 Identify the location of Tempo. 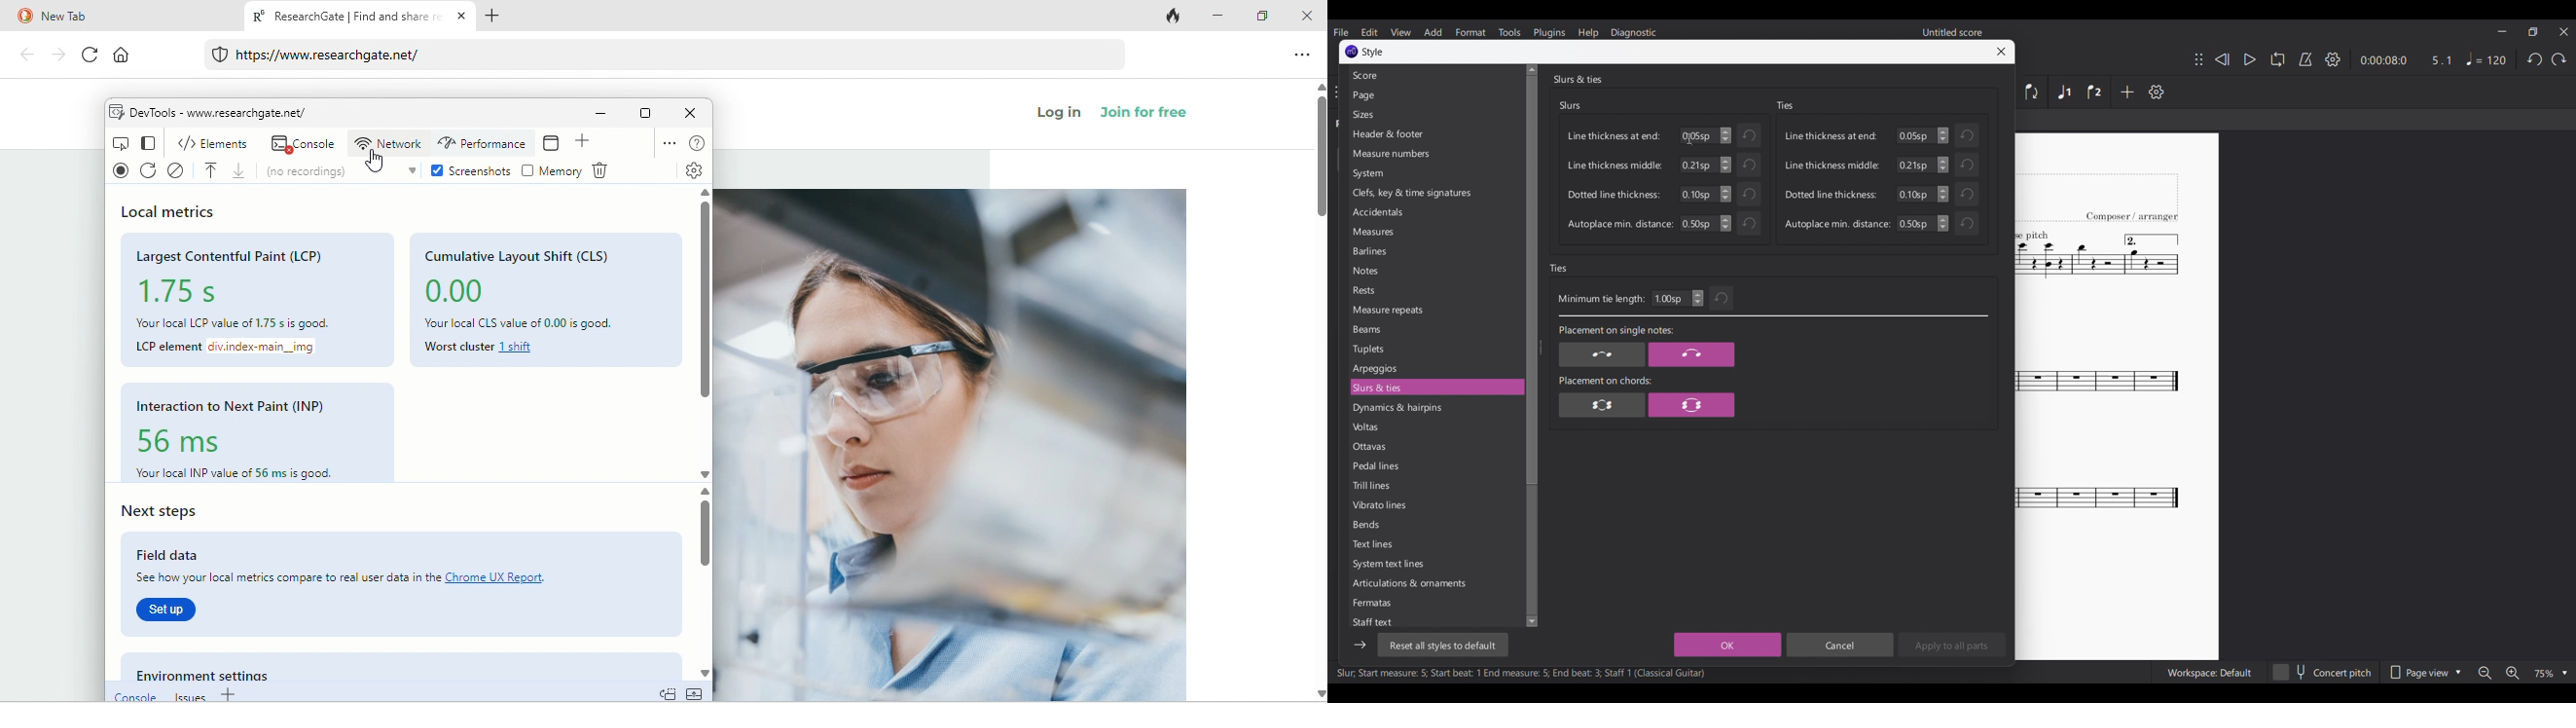
(2487, 59).